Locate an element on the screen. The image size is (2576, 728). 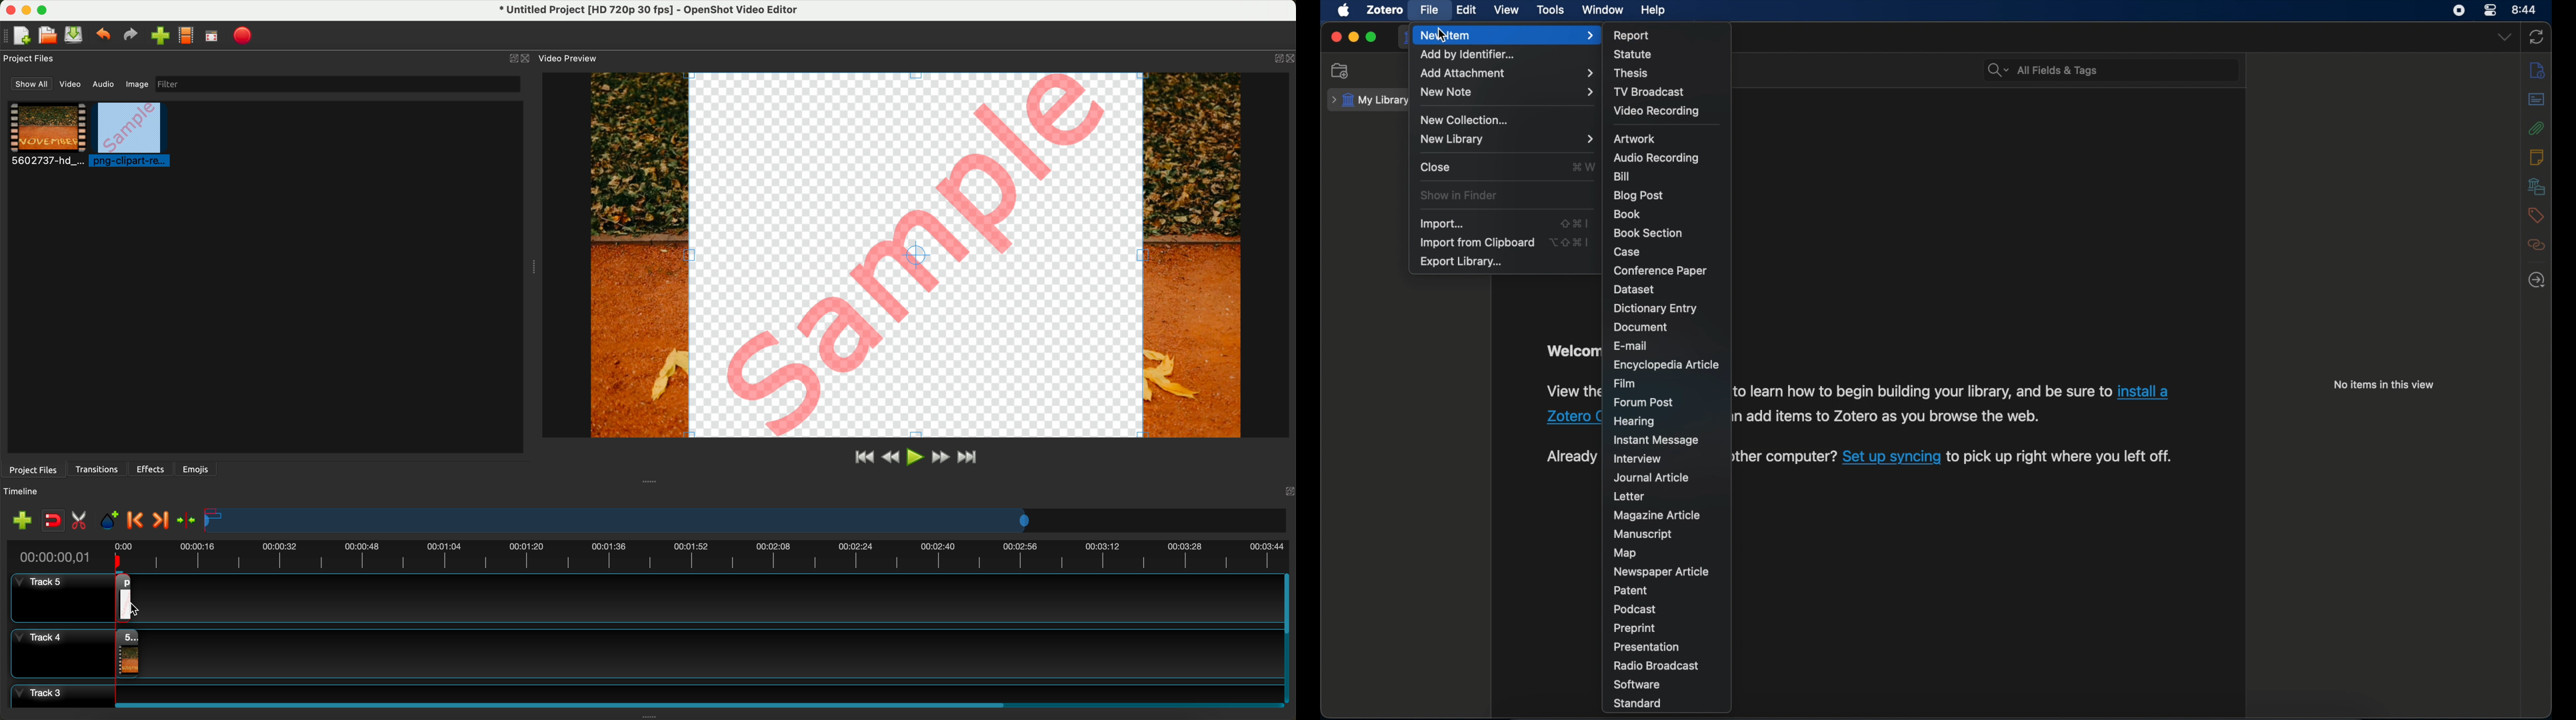
podcast is located at coordinates (1636, 609).